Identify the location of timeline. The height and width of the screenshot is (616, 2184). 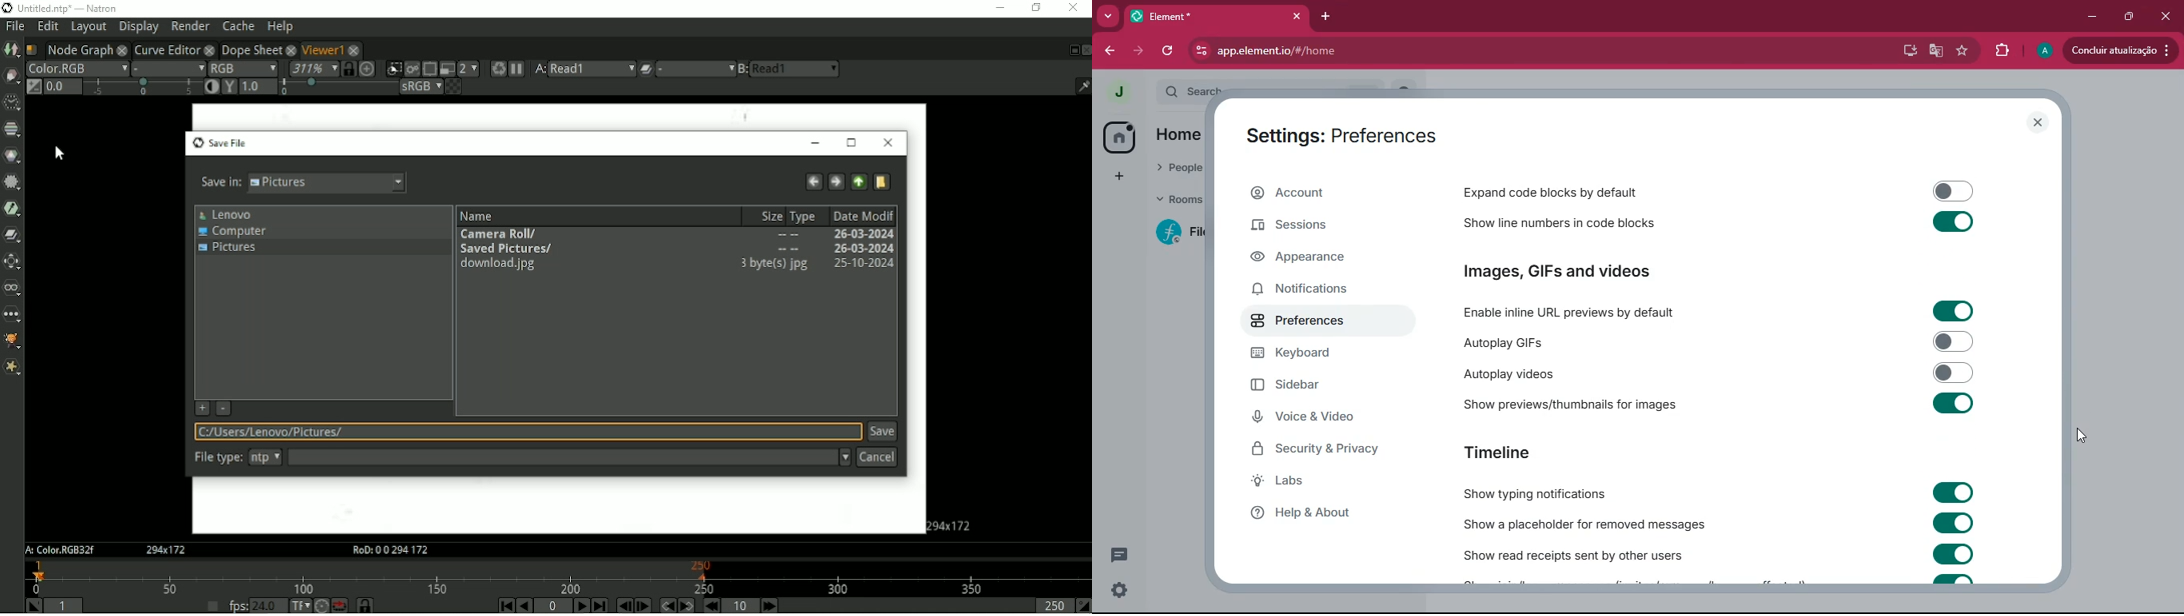
(1497, 450).